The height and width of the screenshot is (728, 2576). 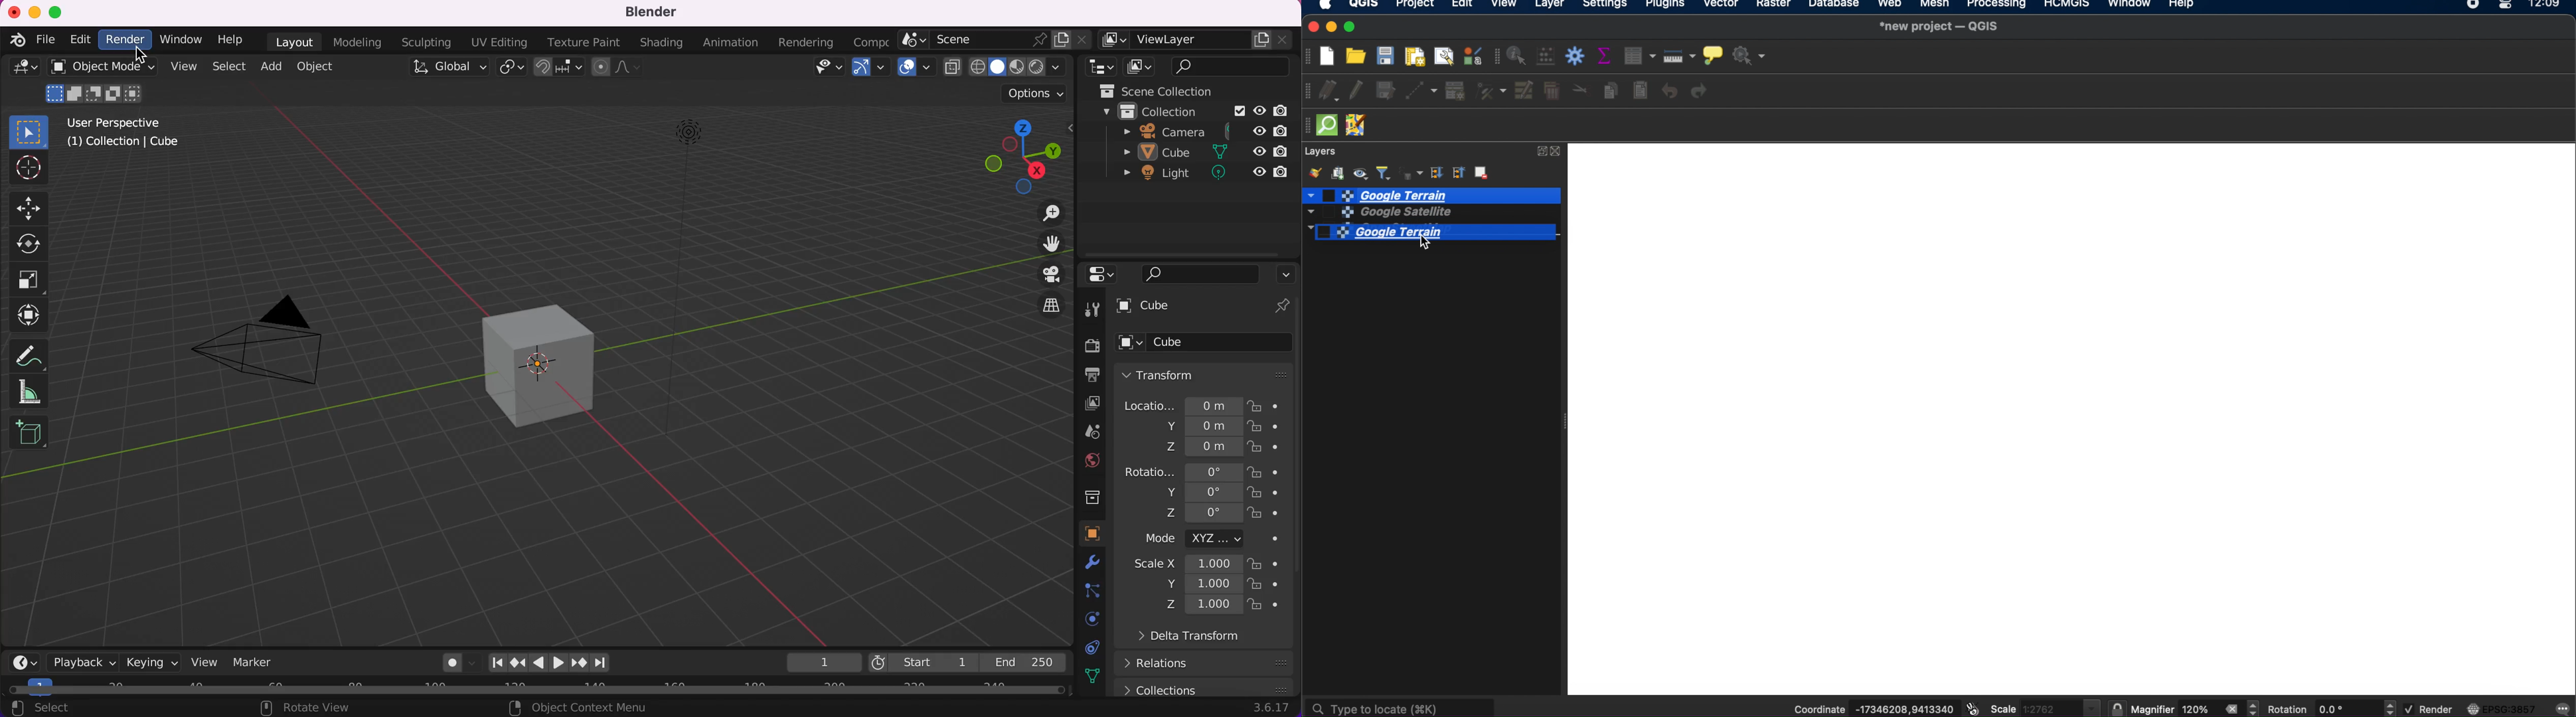 What do you see at coordinates (31, 280) in the screenshot?
I see `scale` at bounding box center [31, 280].